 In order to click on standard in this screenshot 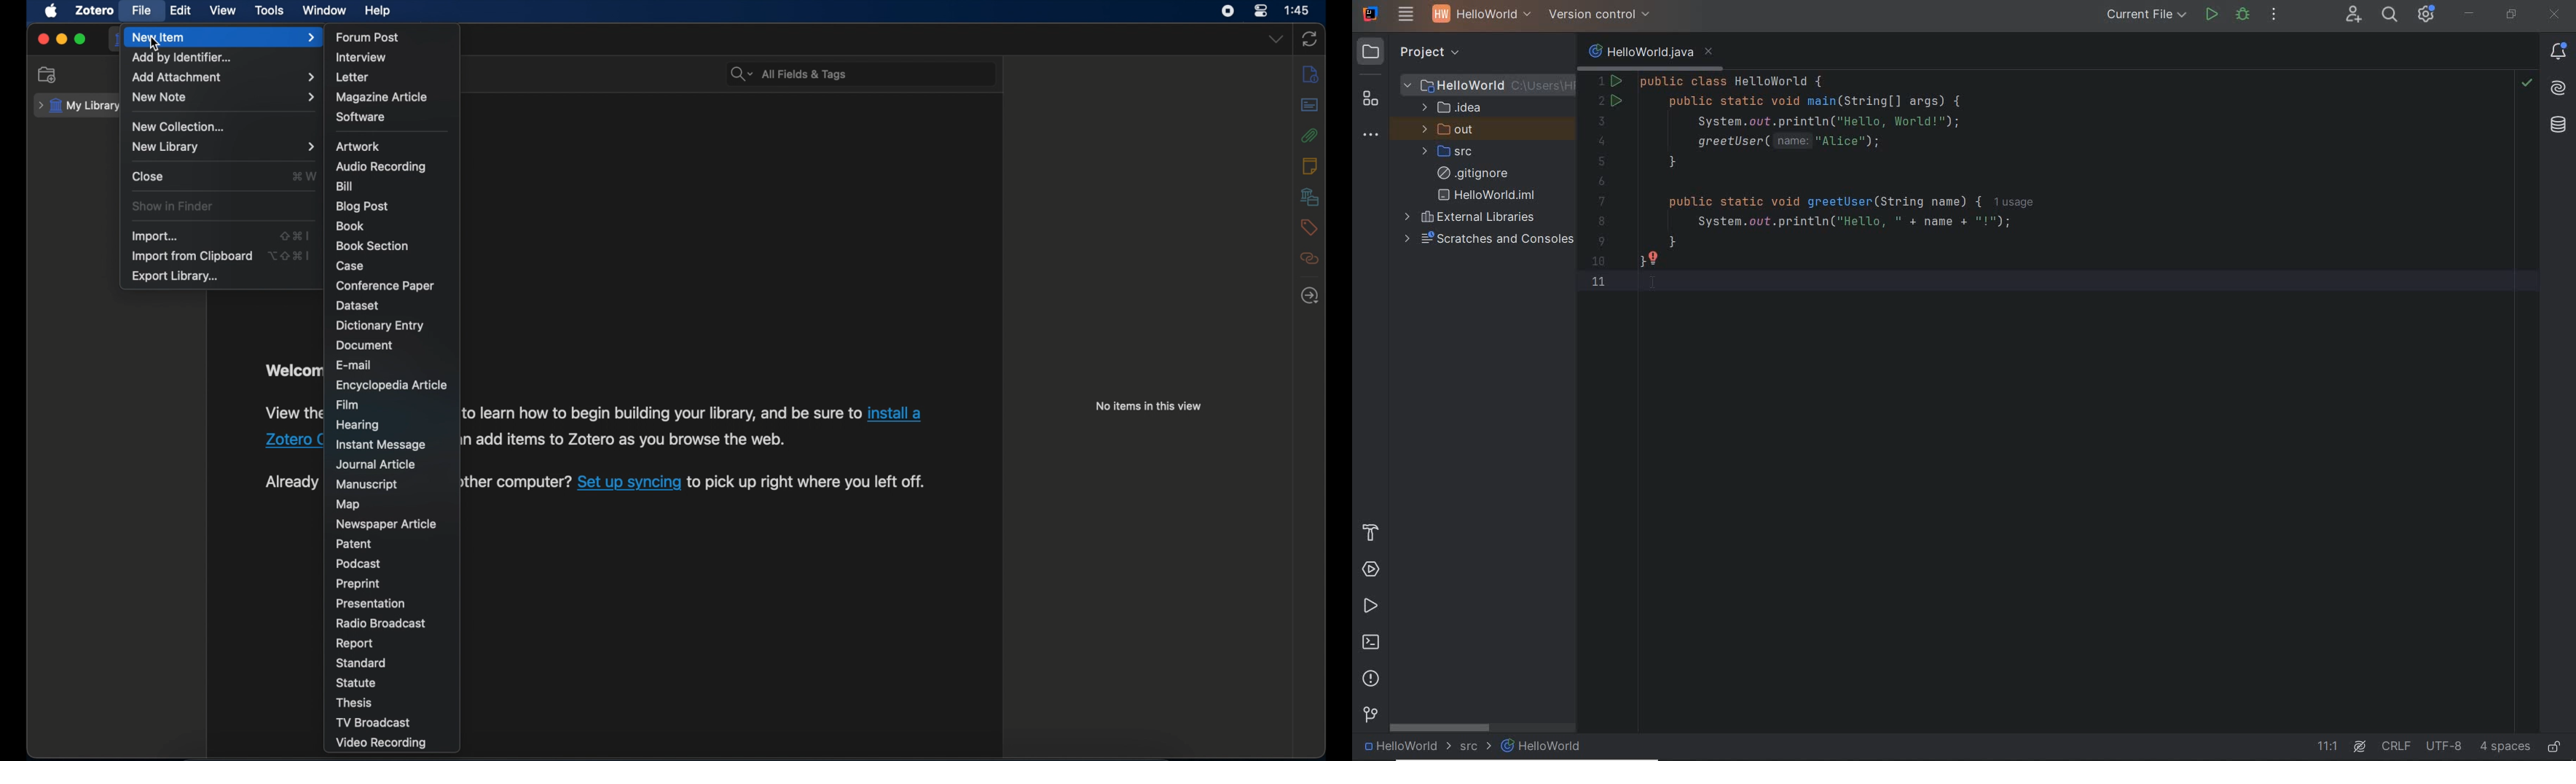, I will do `click(363, 662)`.